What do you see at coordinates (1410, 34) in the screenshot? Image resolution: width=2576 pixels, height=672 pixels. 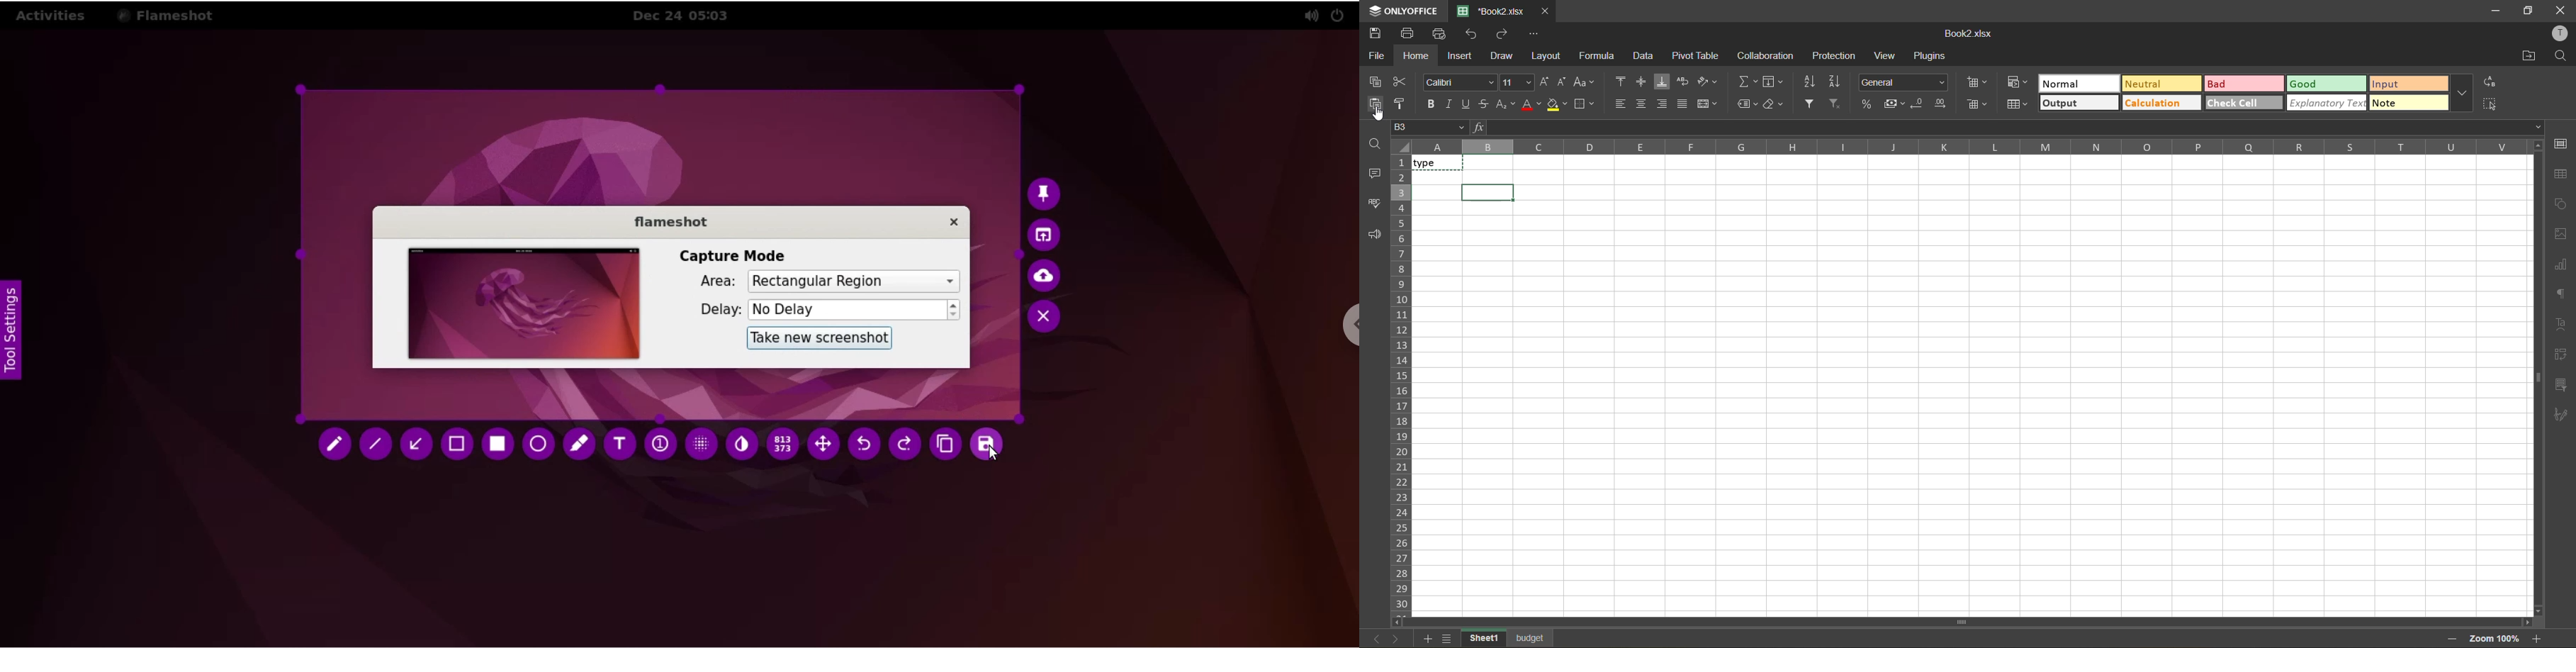 I see `print` at bounding box center [1410, 34].